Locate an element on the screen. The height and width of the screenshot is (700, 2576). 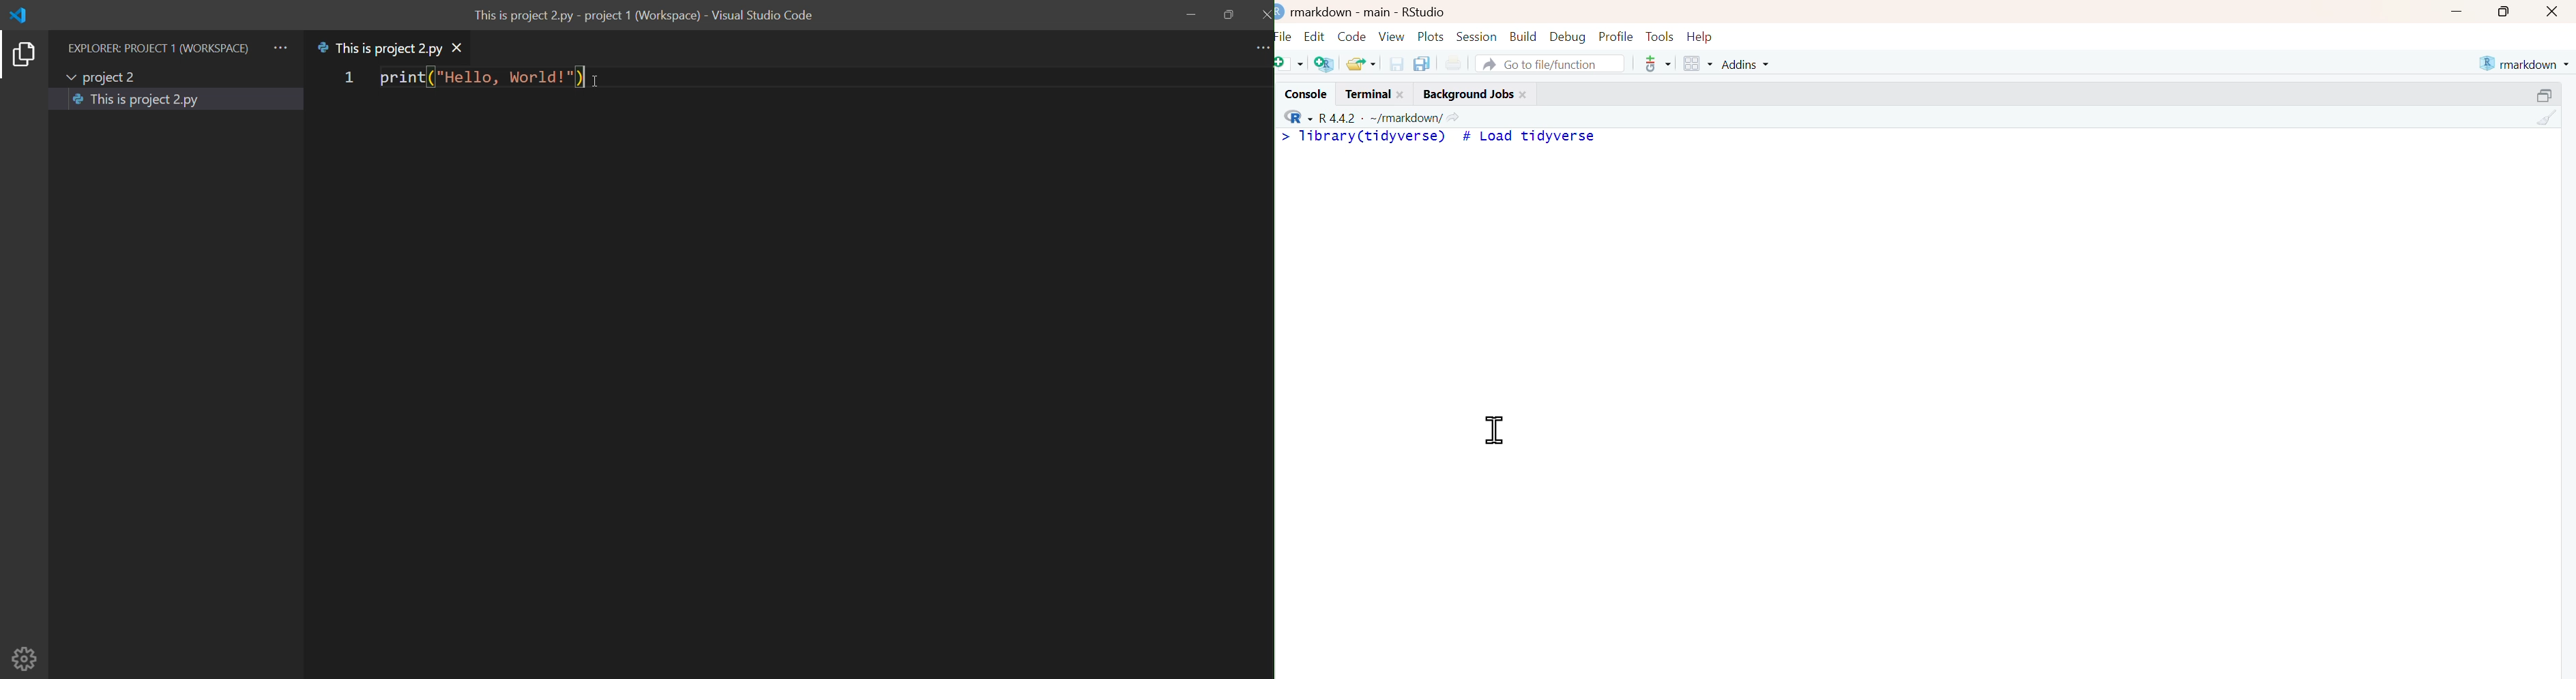
Help is located at coordinates (1704, 35).